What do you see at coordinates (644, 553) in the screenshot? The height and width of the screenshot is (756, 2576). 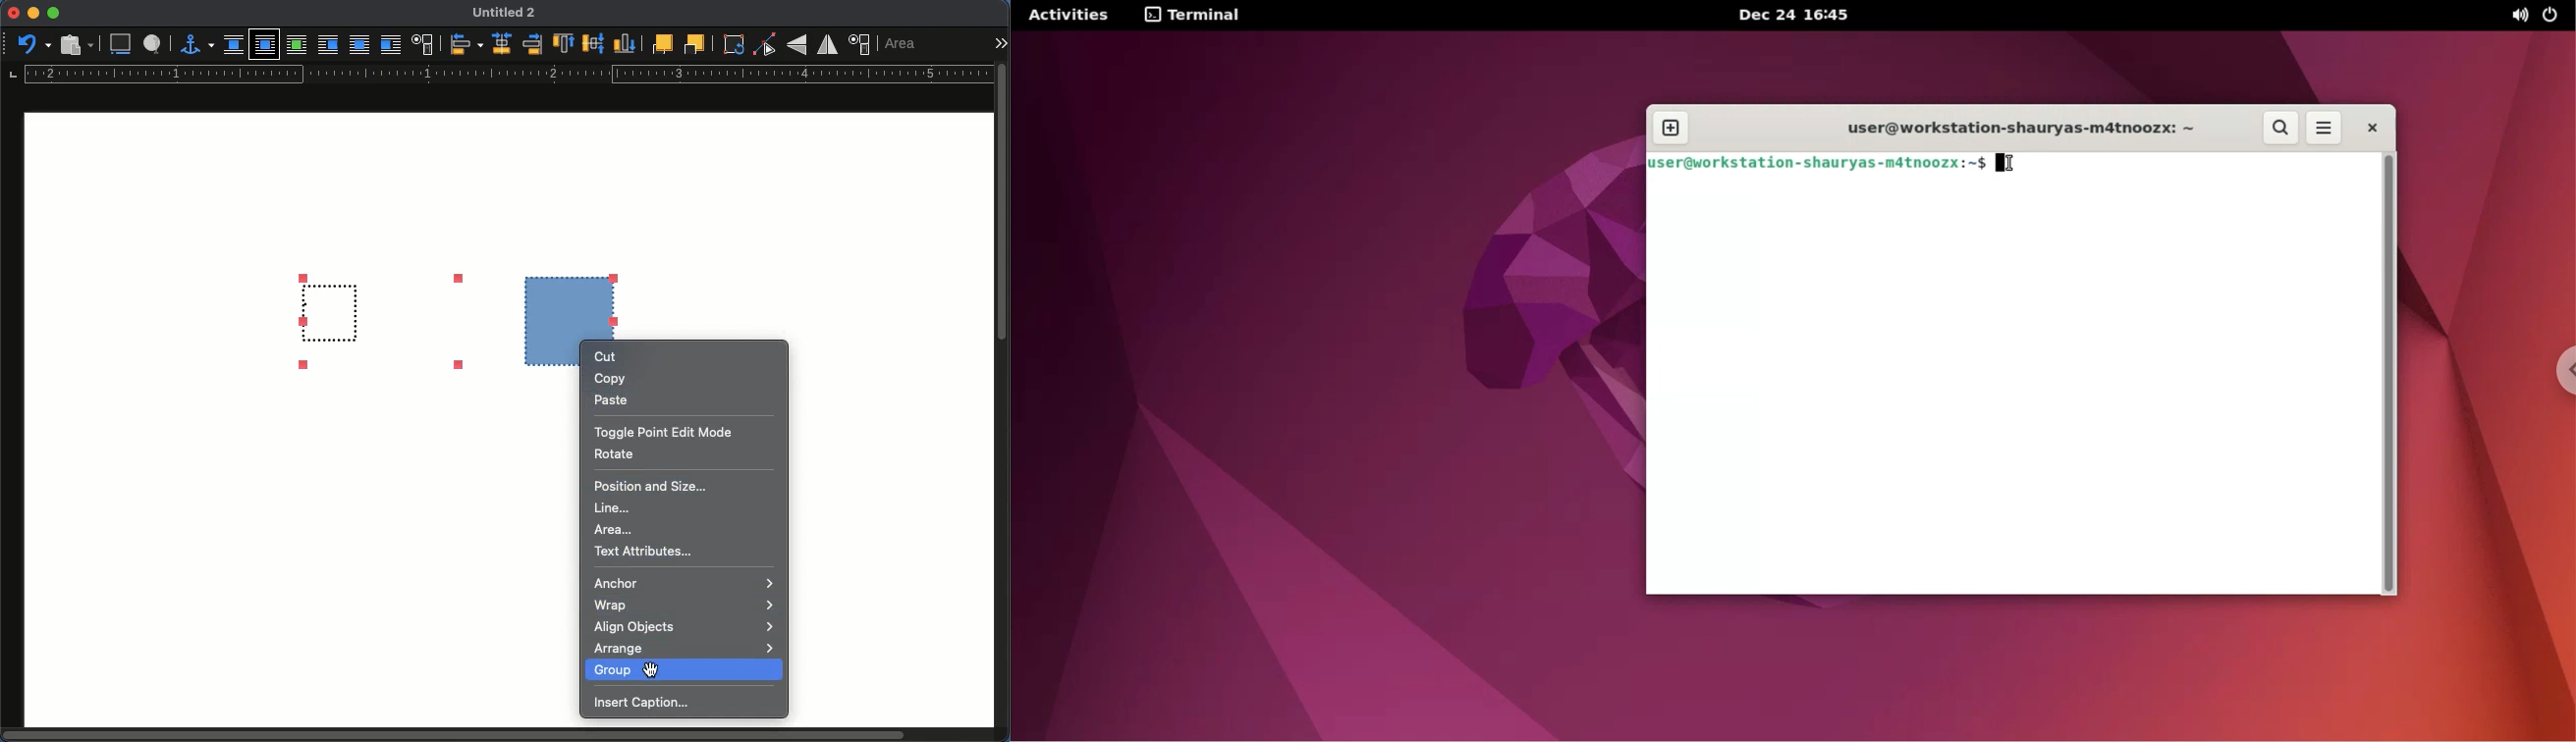 I see `text attributes` at bounding box center [644, 553].